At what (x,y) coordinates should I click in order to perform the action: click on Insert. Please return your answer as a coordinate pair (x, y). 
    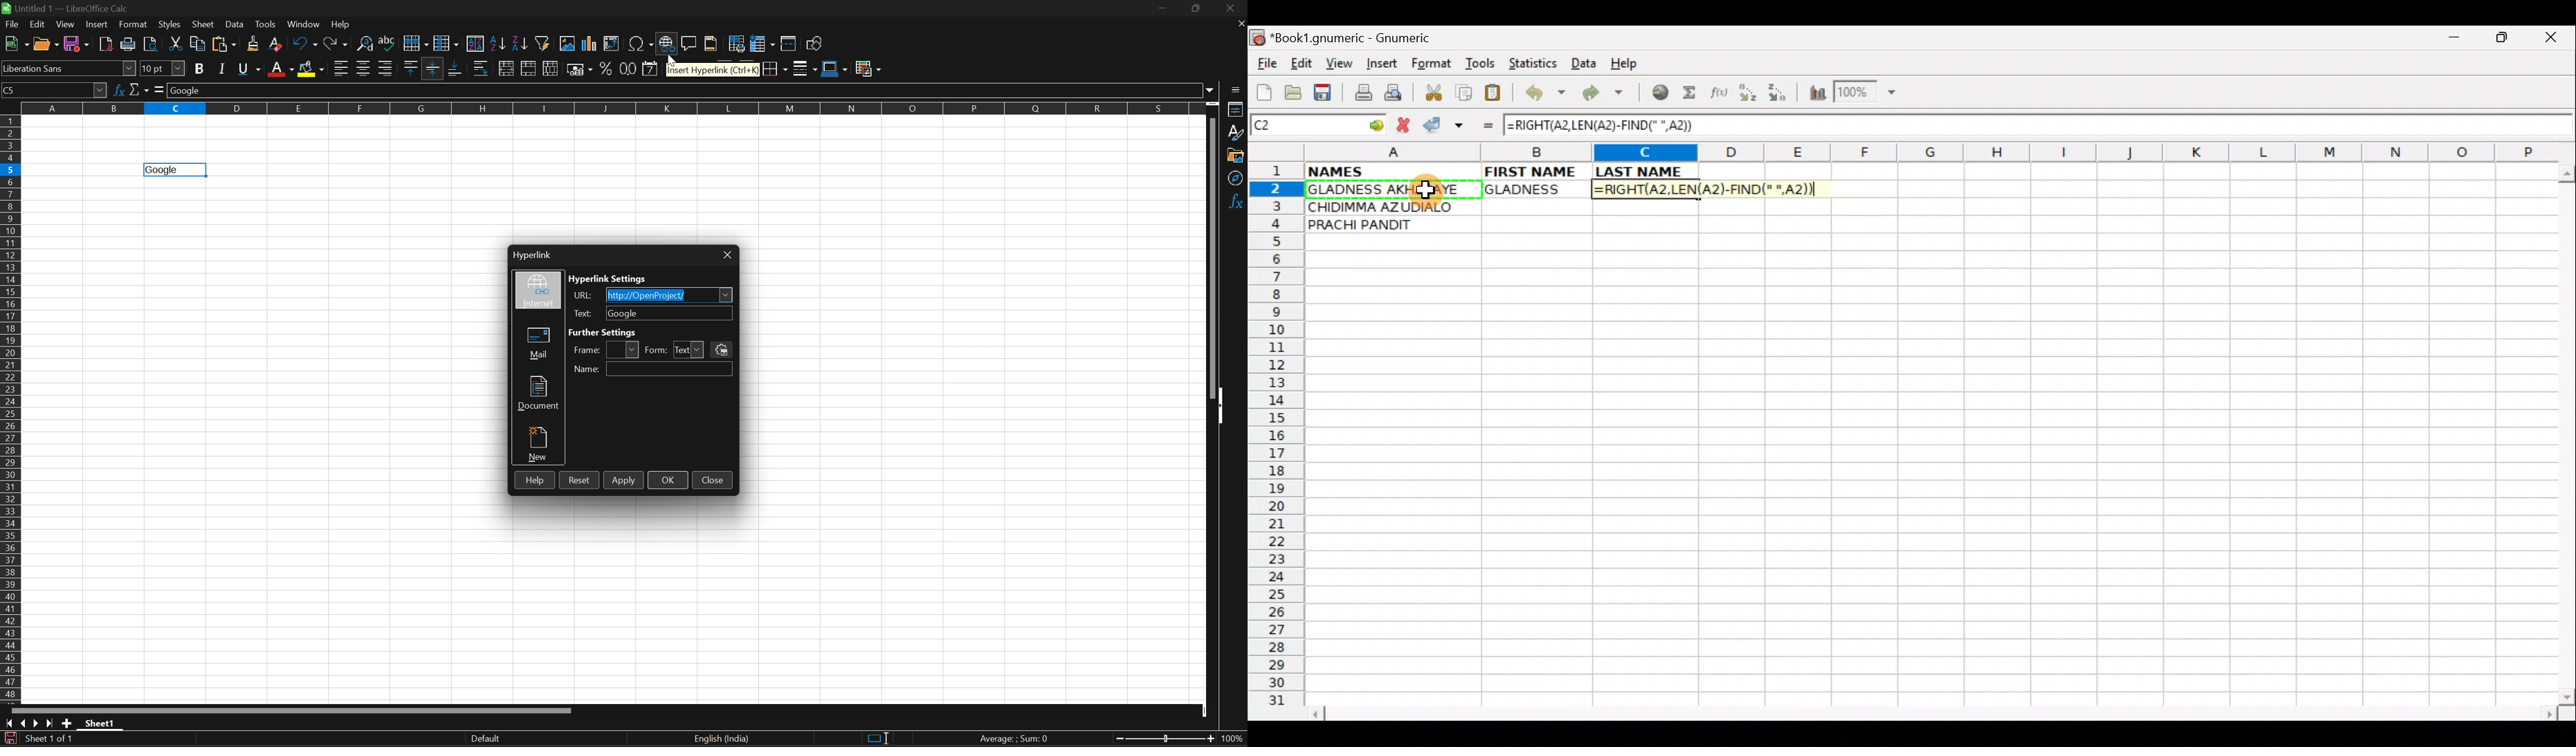
    Looking at the image, I should click on (98, 24).